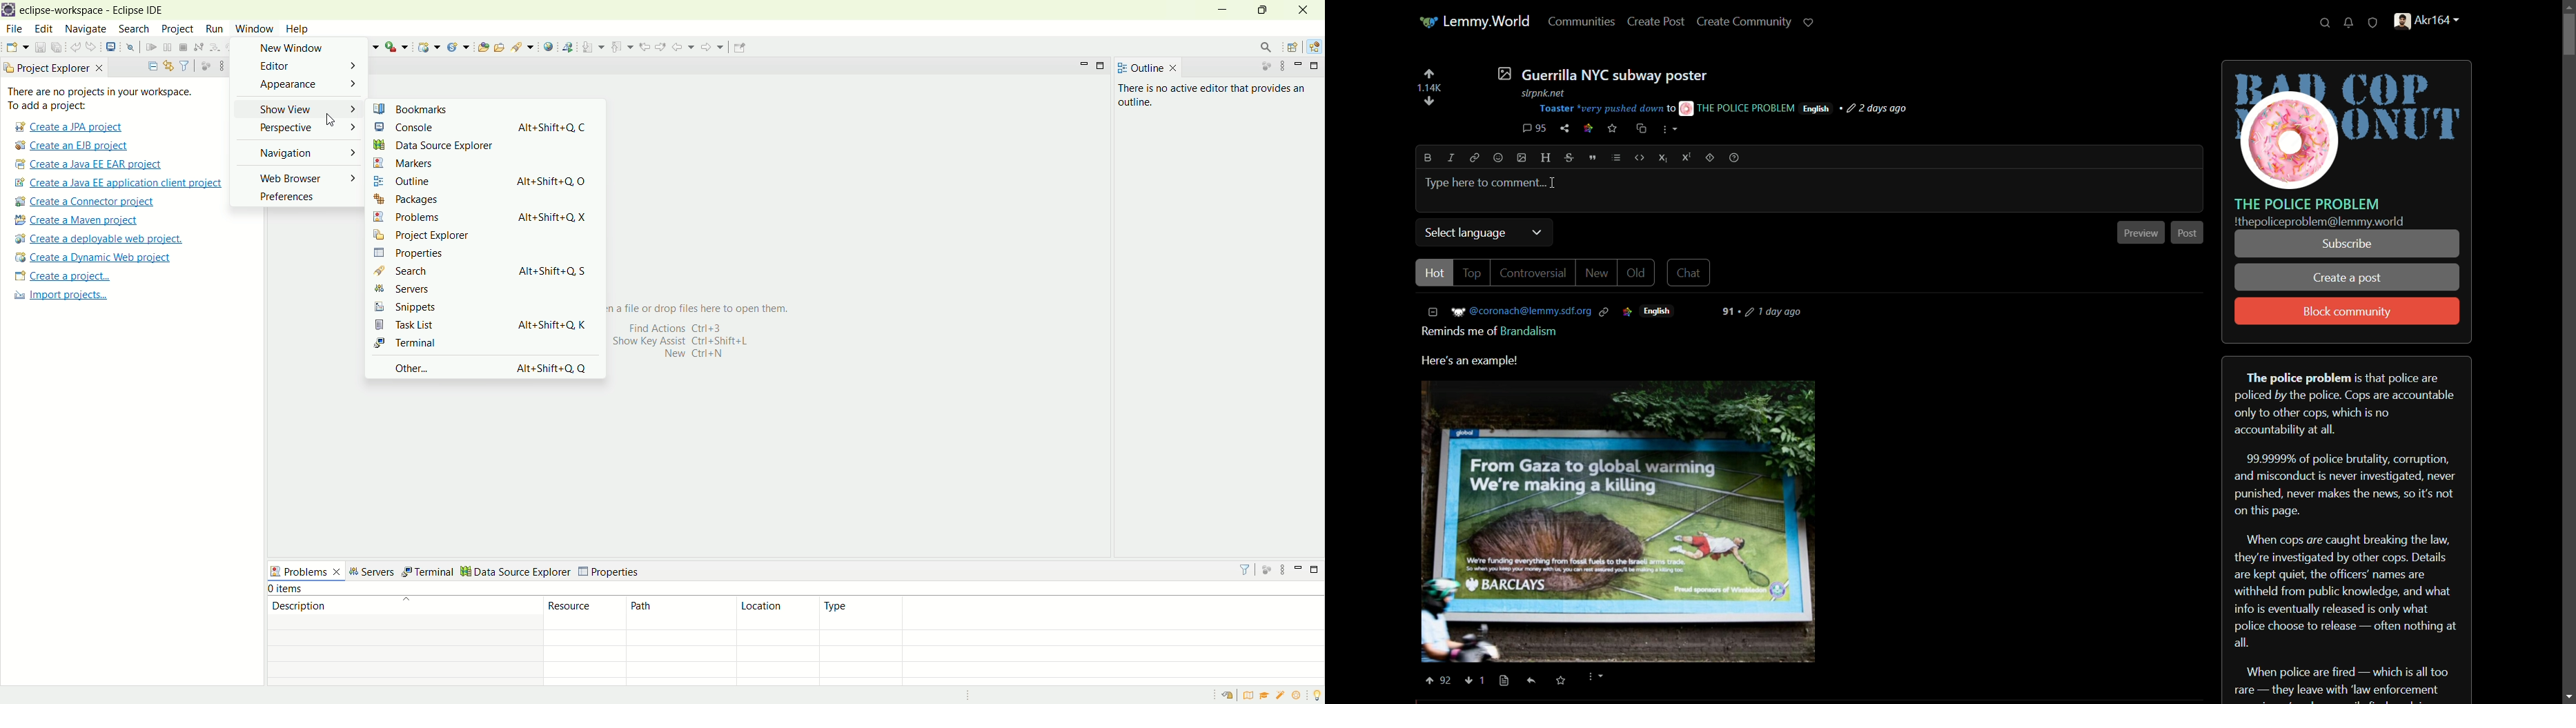 This screenshot has width=2576, height=728. Describe the element at coordinates (1687, 274) in the screenshot. I see `chat` at that location.